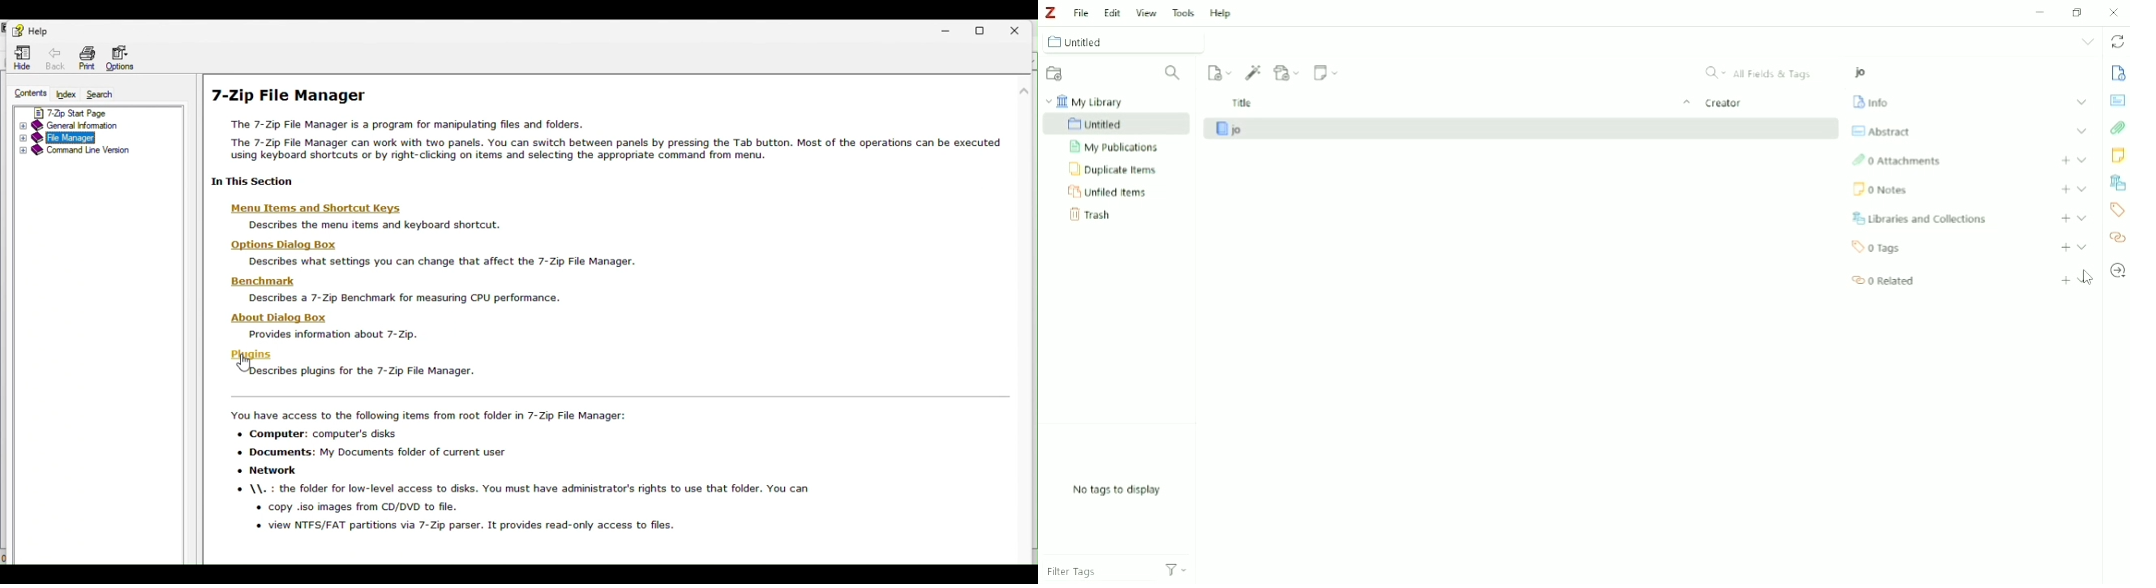 The image size is (2156, 588). Describe the element at coordinates (1081, 13) in the screenshot. I see `File` at that location.